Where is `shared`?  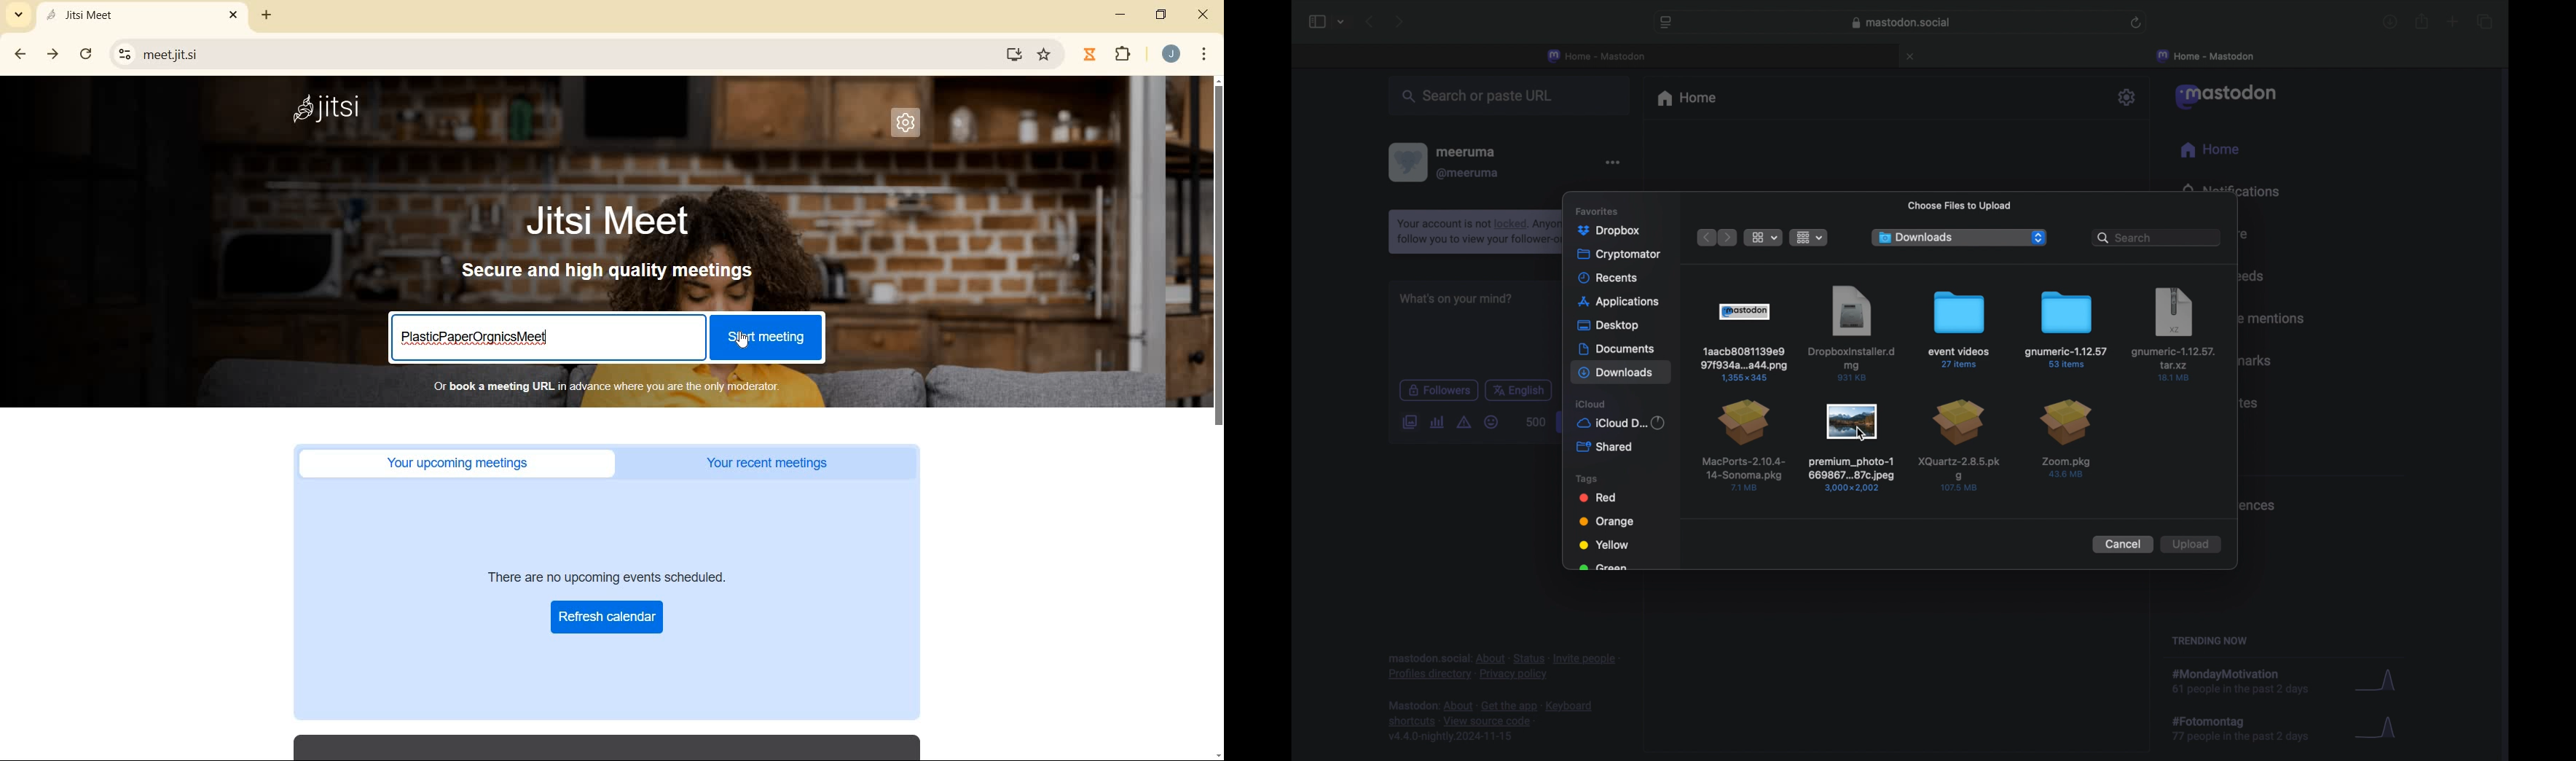
shared is located at coordinates (1606, 447).